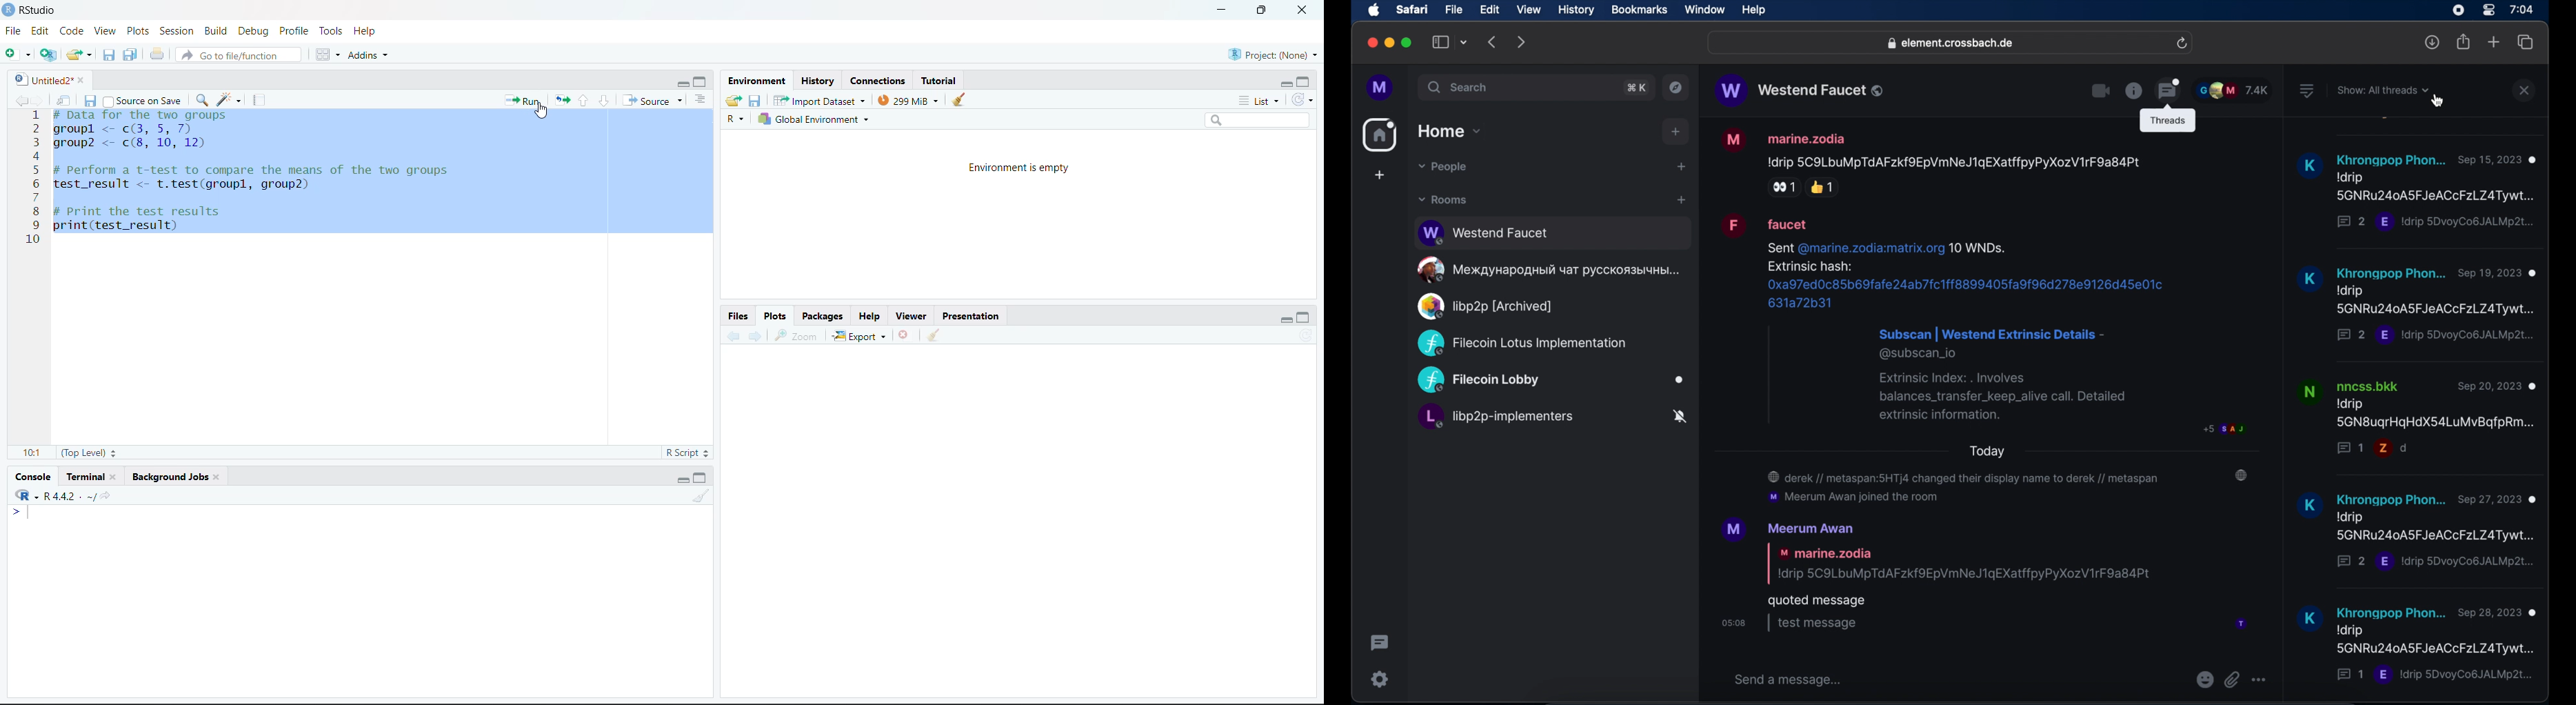 The height and width of the screenshot is (728, 2576). Describe the element at coordinates (228, 99) in the screenshot. I see `code tools` at that location.